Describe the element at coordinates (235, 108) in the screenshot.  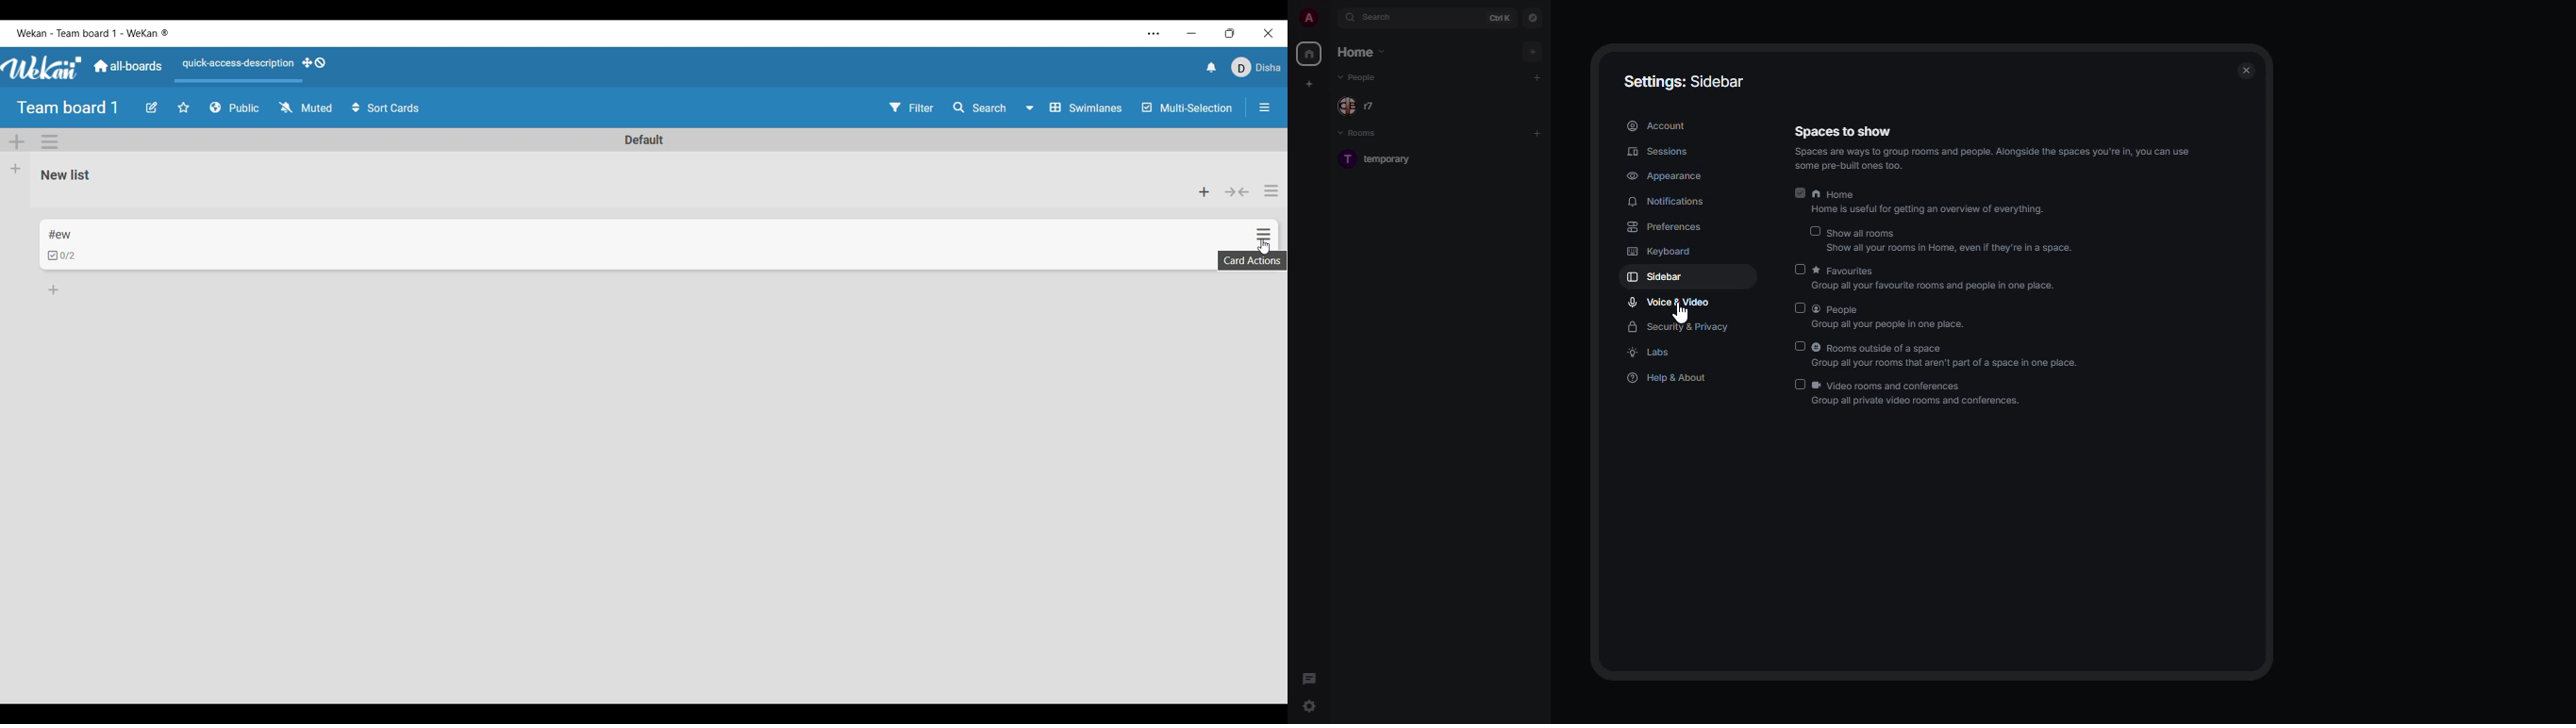
I see `Board privacy options` at that location.